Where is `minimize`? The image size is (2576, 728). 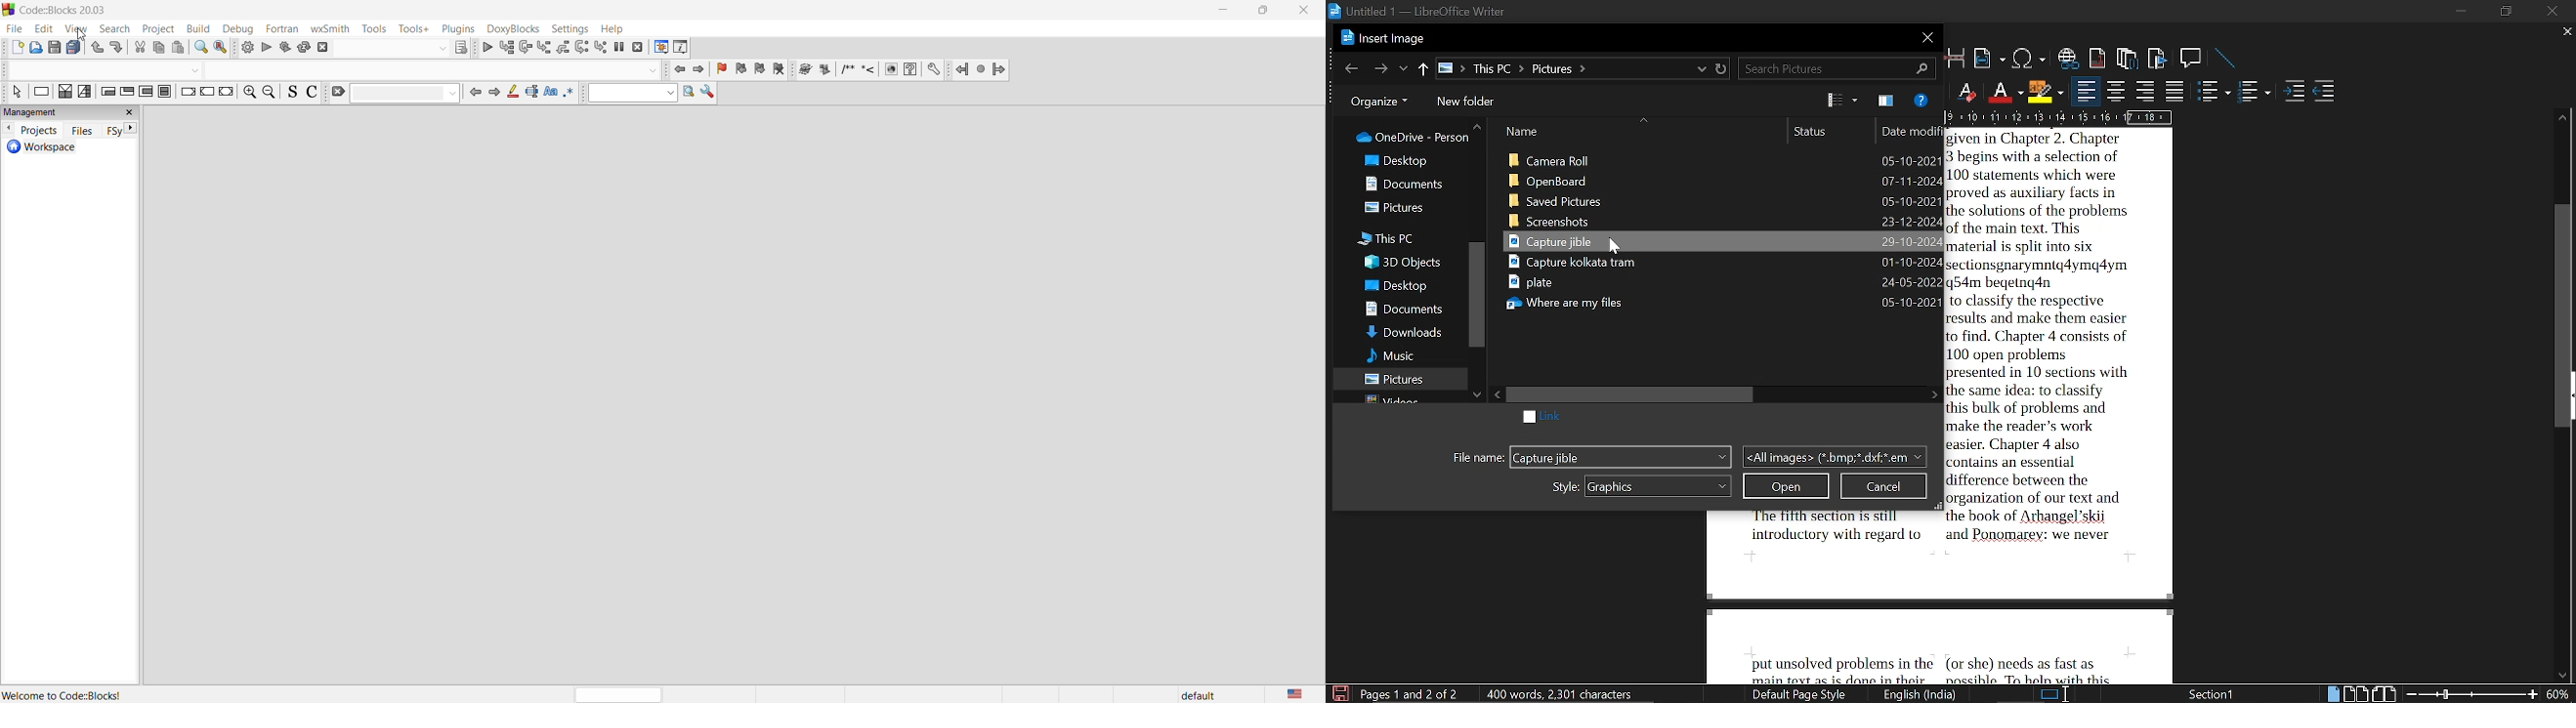 minimize is located at coordinates (1226, 8).